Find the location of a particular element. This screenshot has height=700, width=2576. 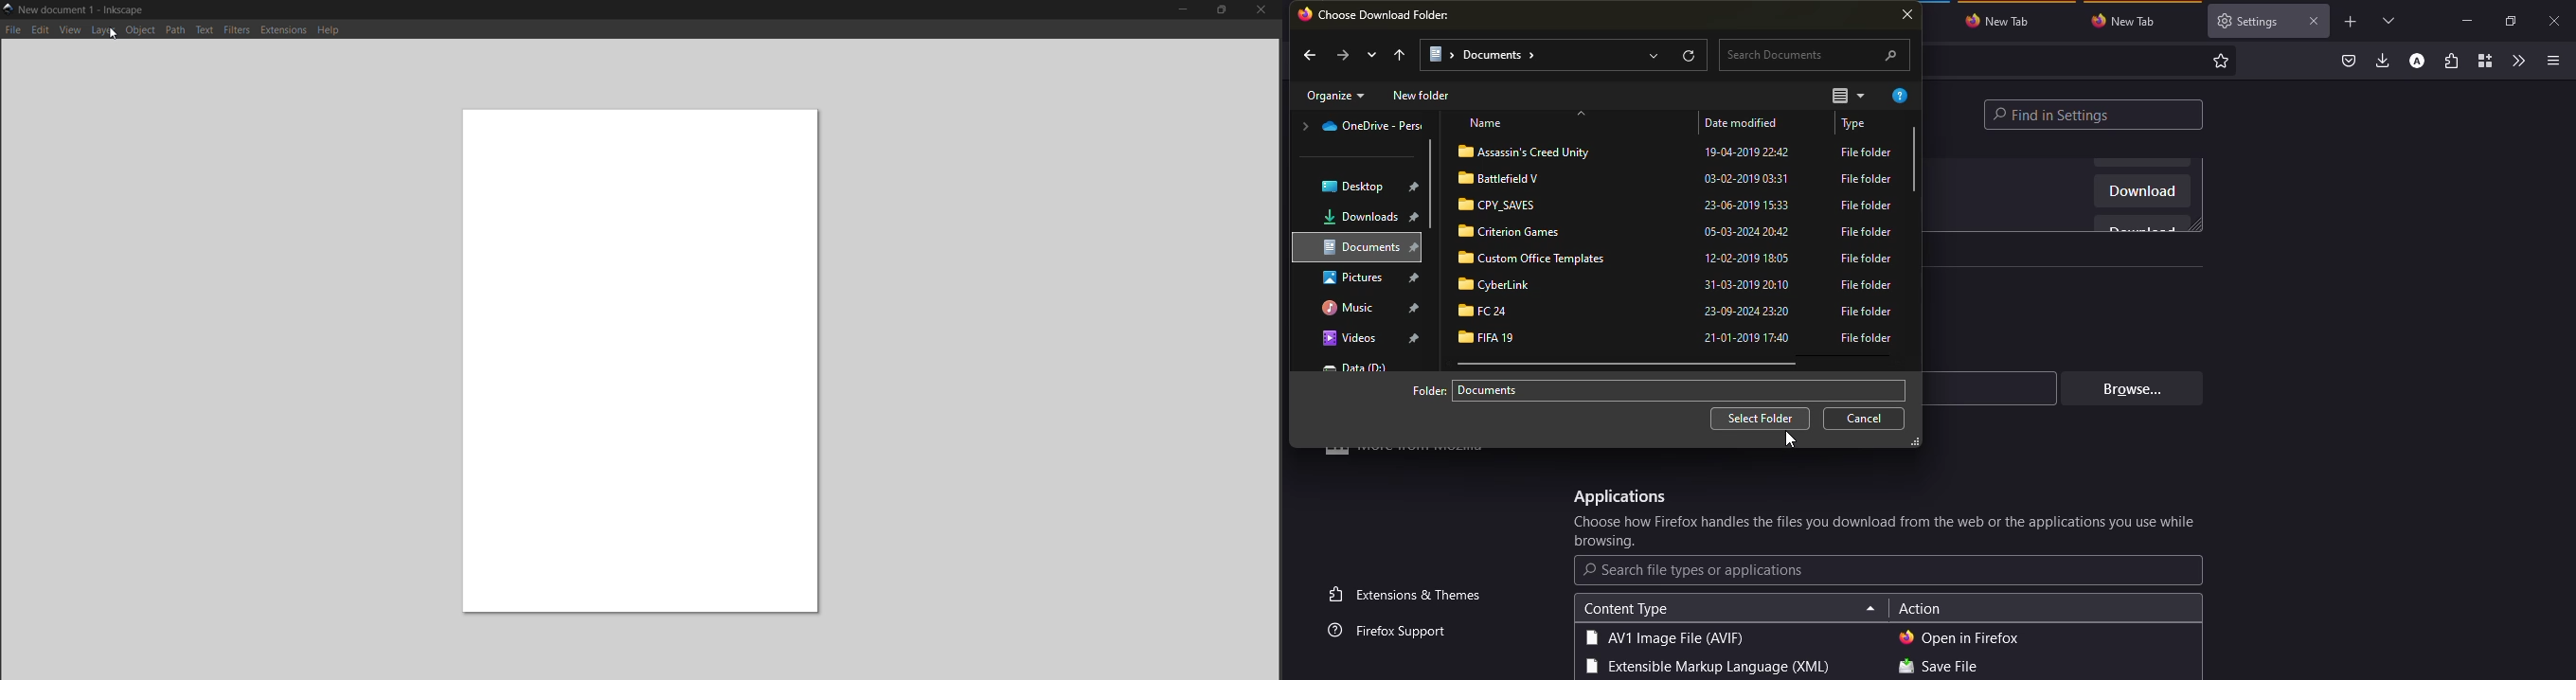

cursor is located at coordinates (1791, 439).